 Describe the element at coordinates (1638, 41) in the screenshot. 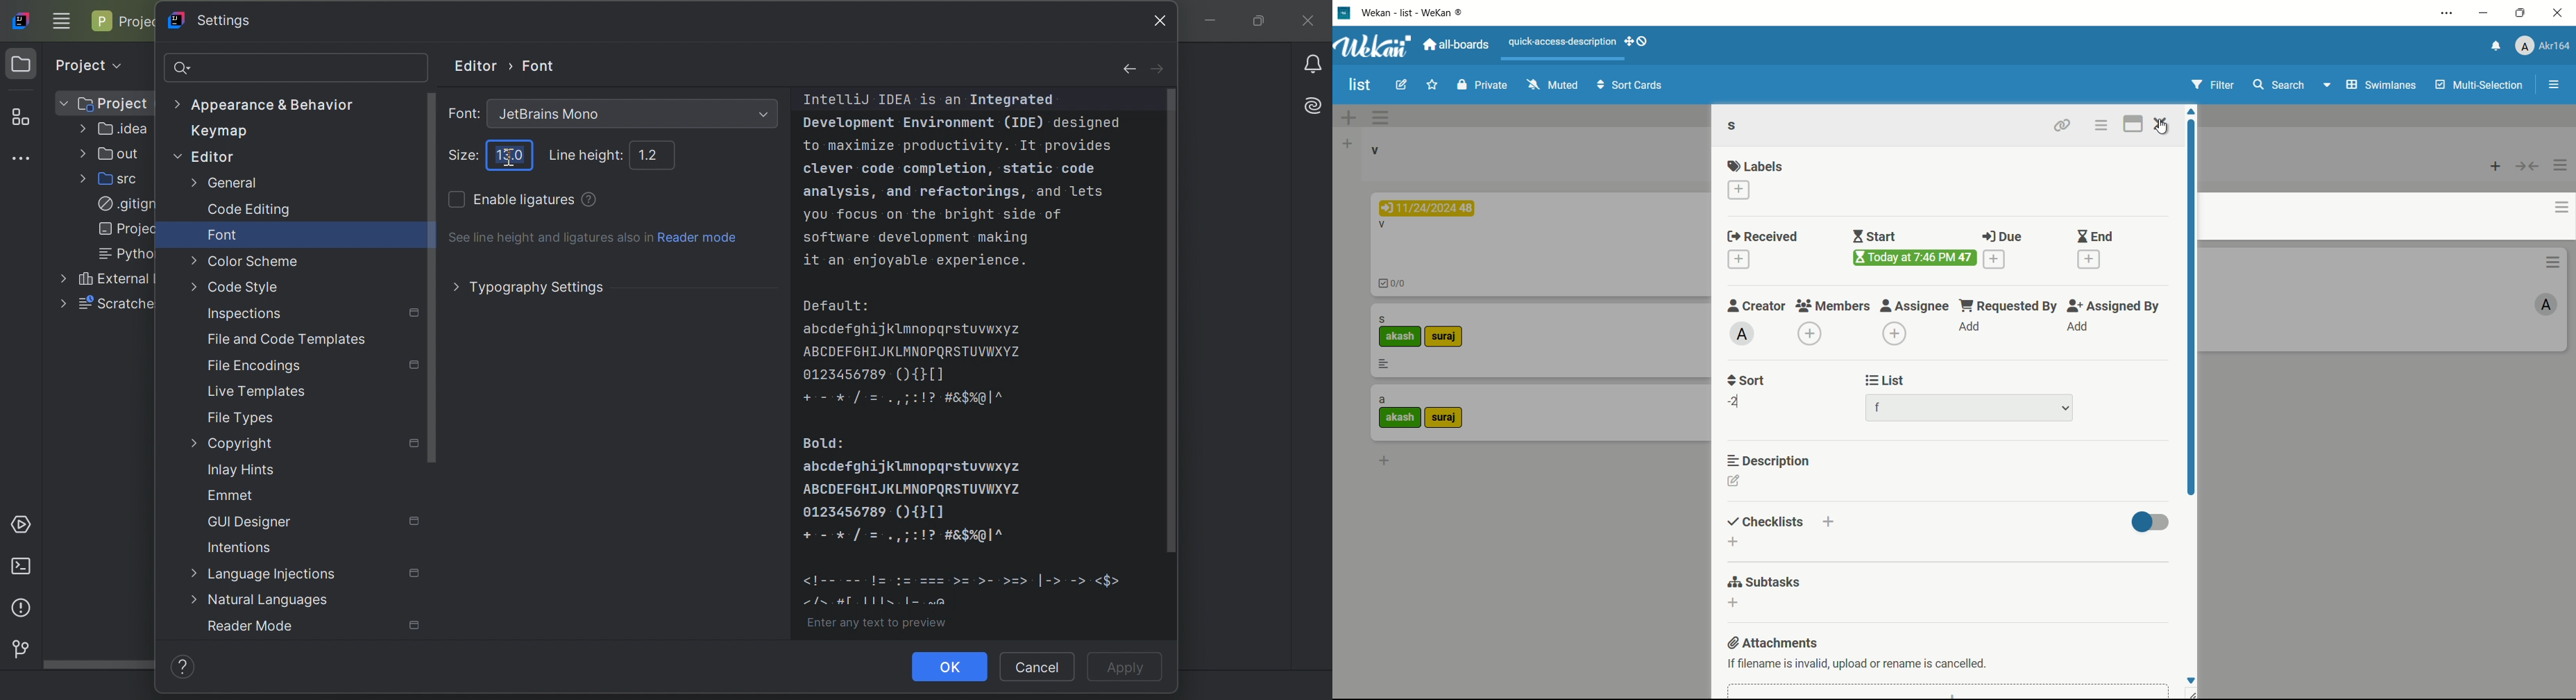

I see `show desktop drag handles` at that location.